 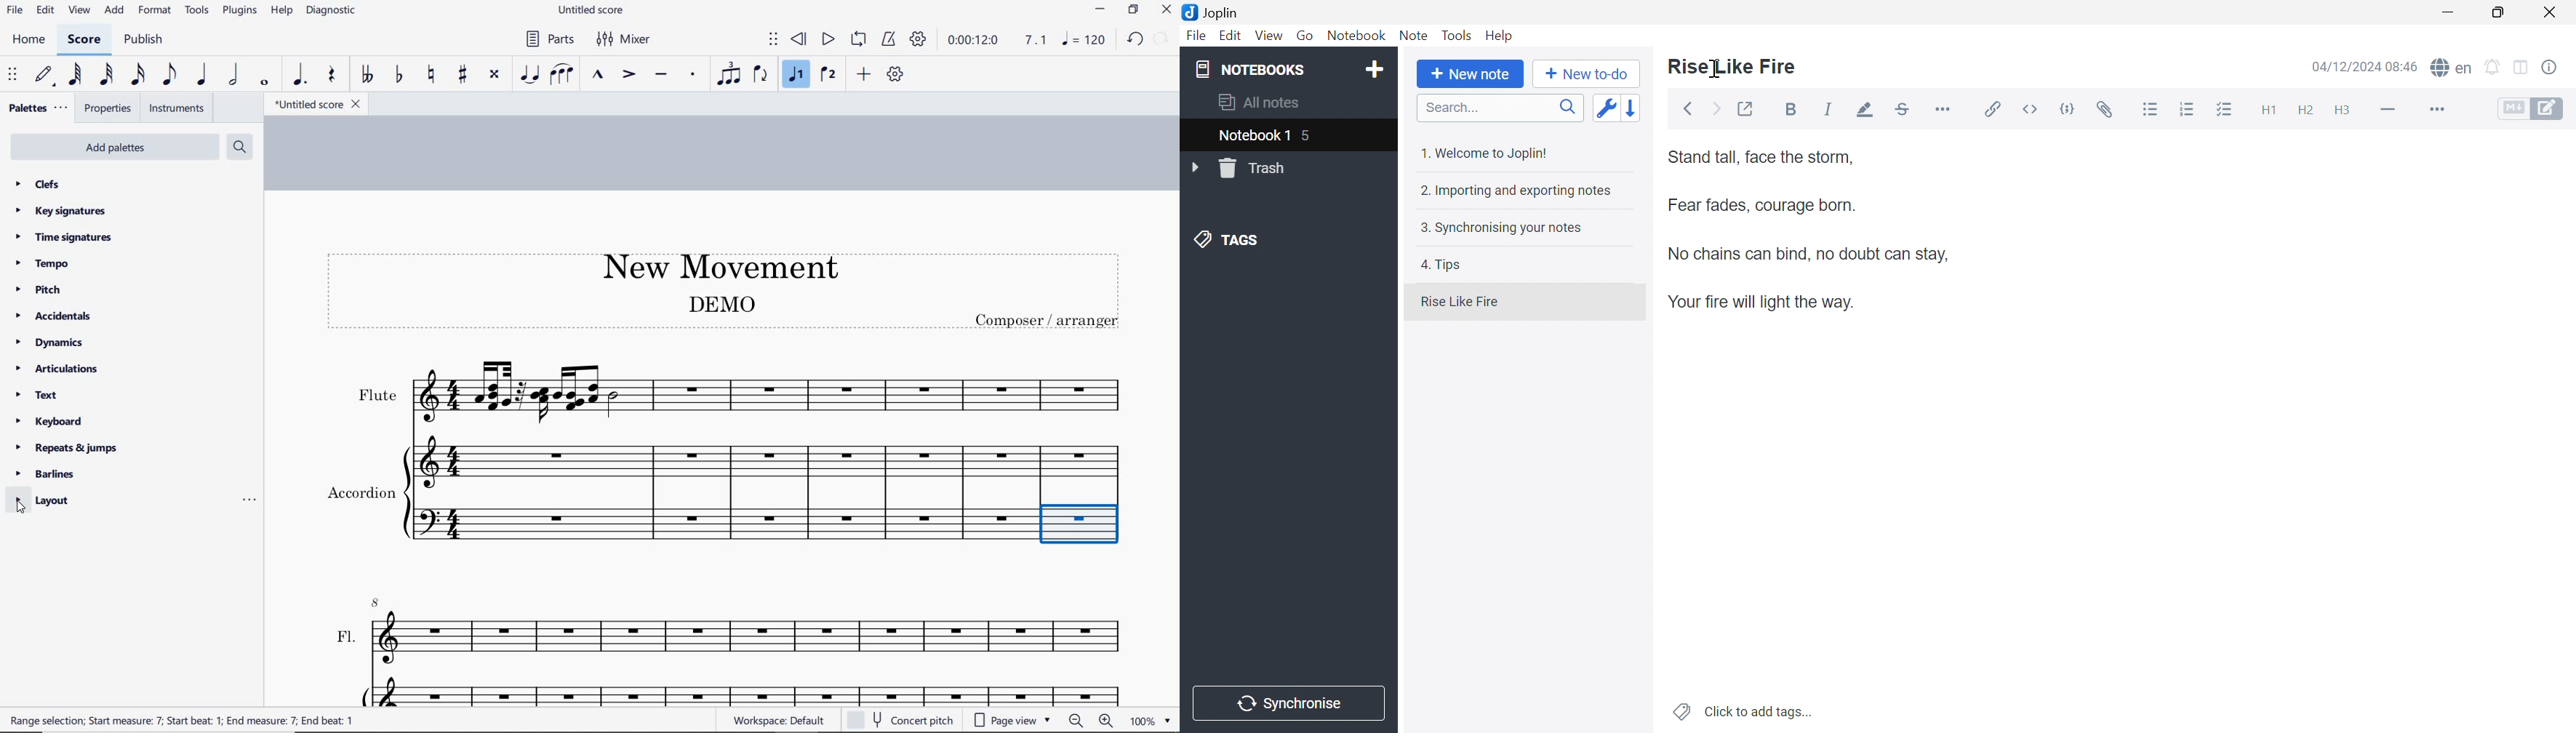 I want to click on 64th note, so click(x=77, y=74).